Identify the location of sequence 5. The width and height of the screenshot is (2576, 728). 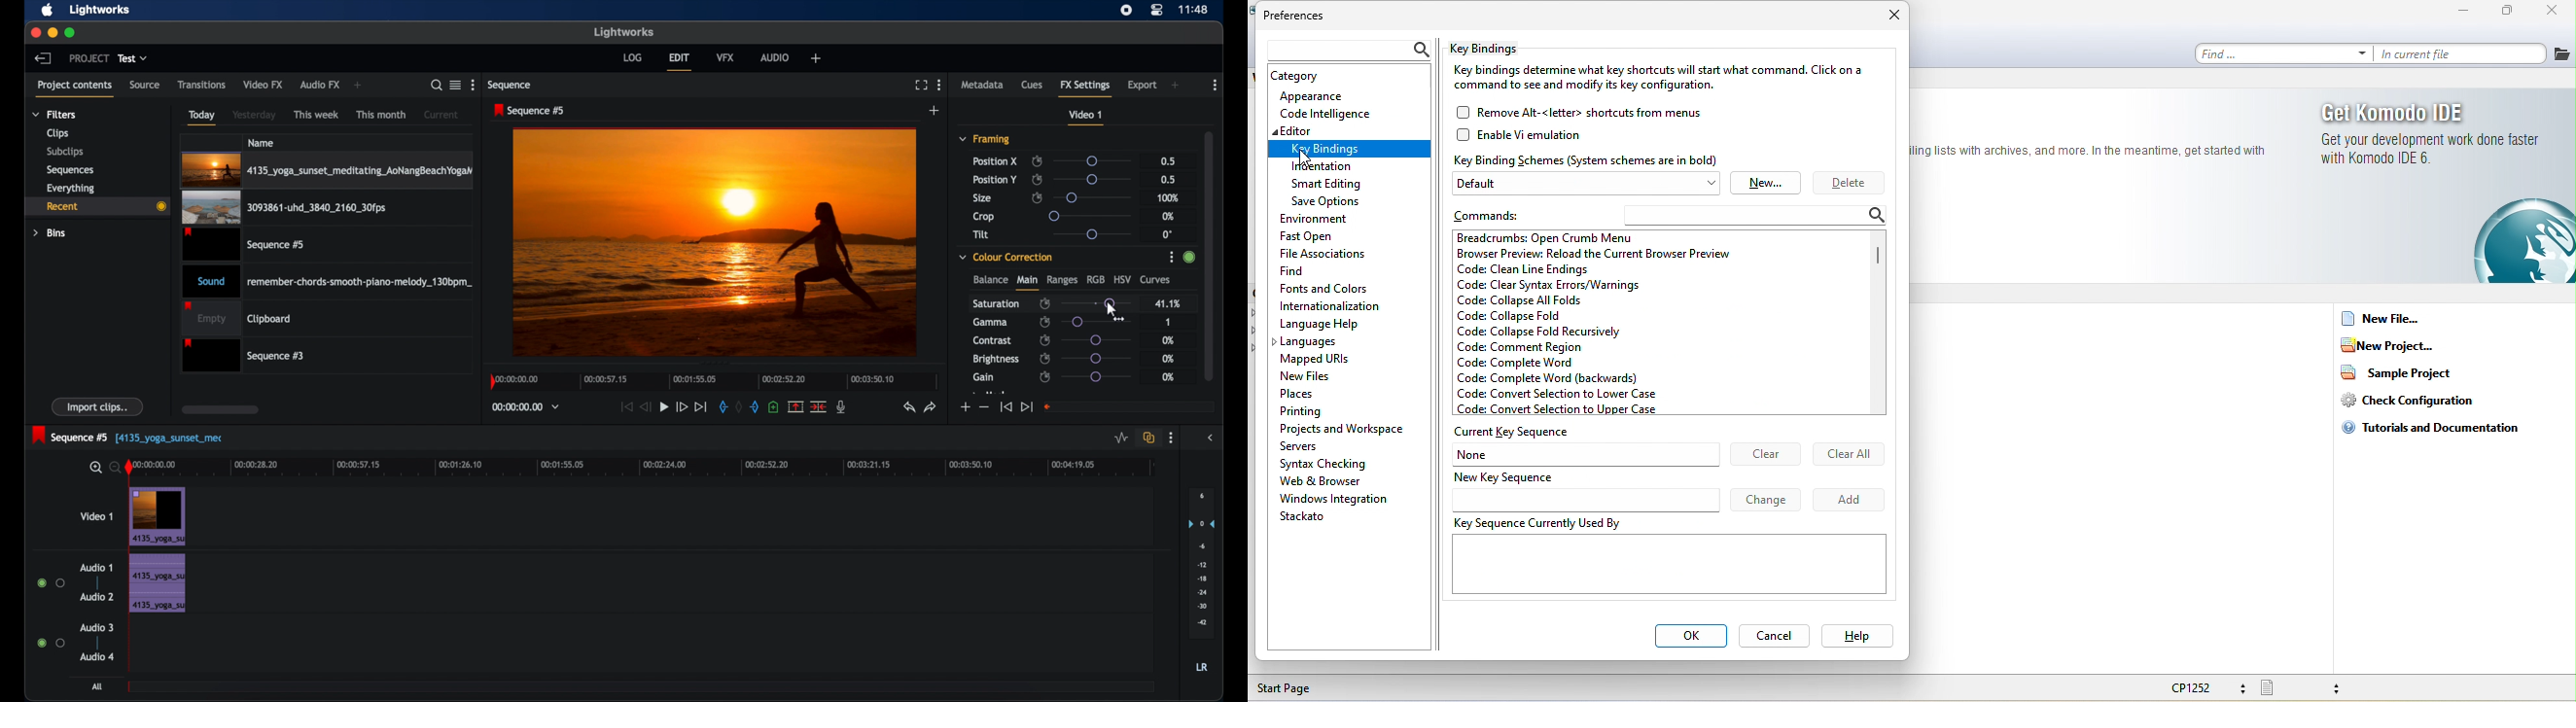
(530, 111).